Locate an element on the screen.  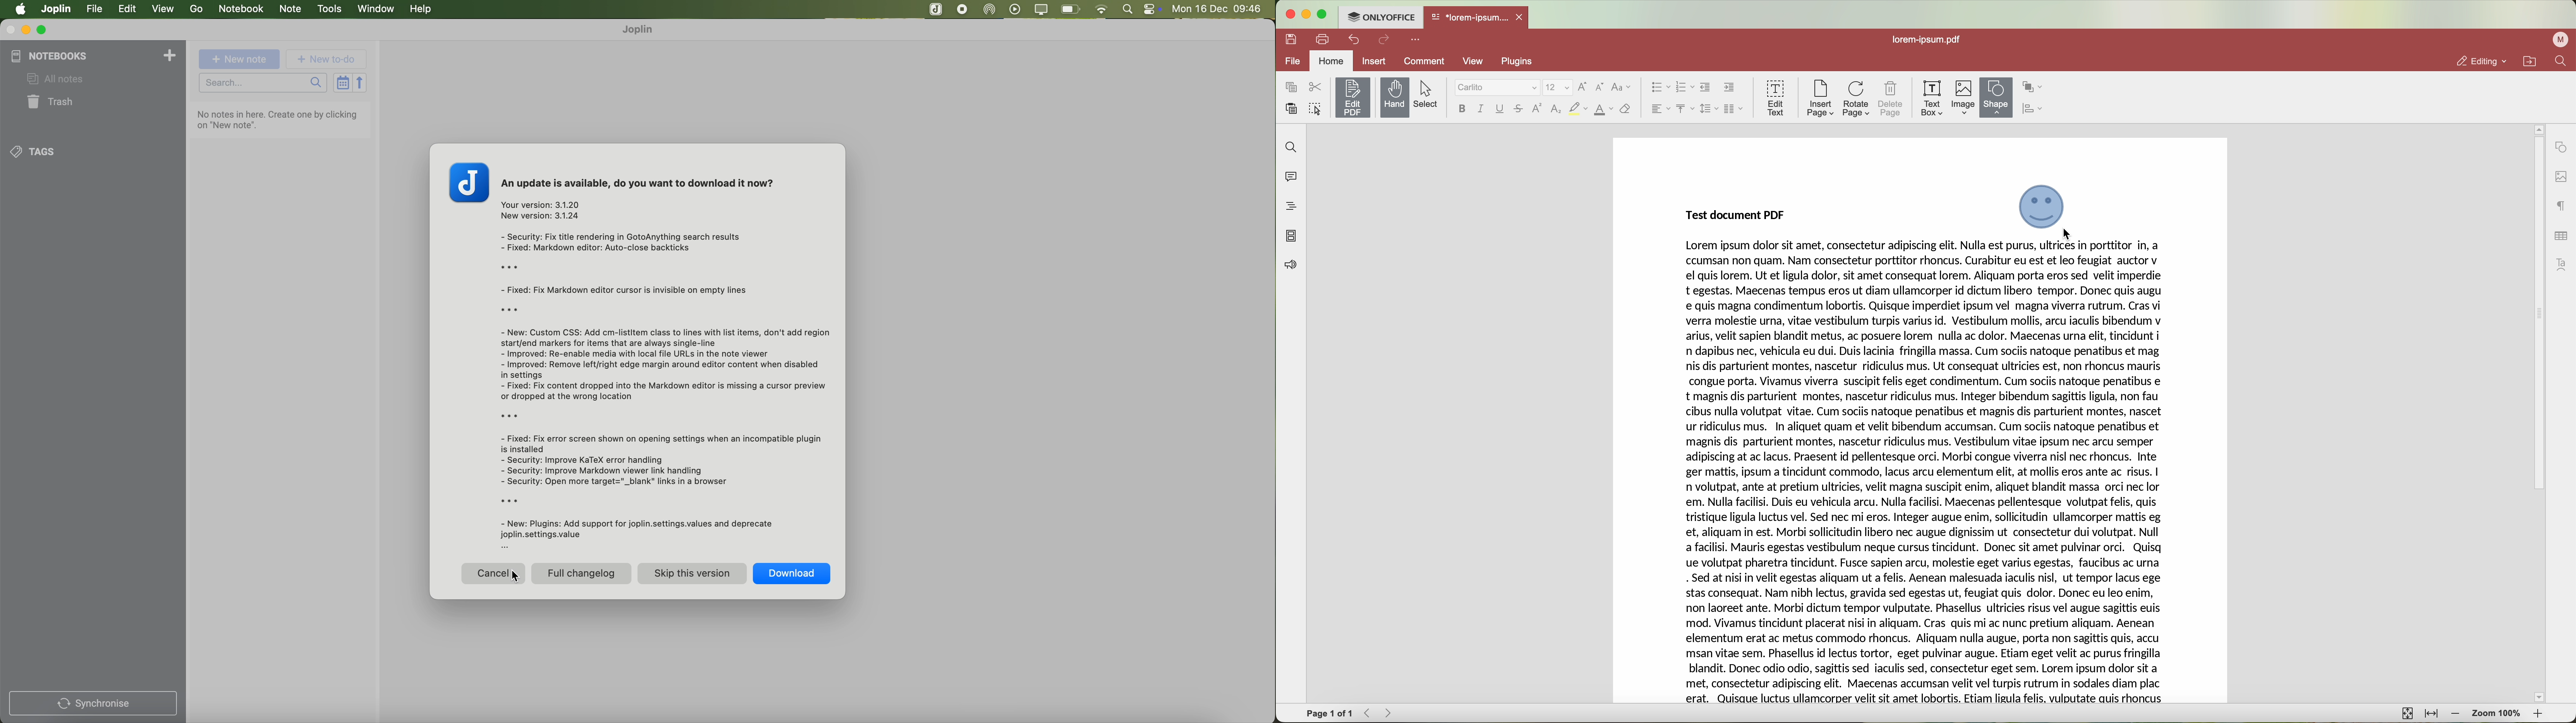
synchronise is located at coordinates (94, 703).